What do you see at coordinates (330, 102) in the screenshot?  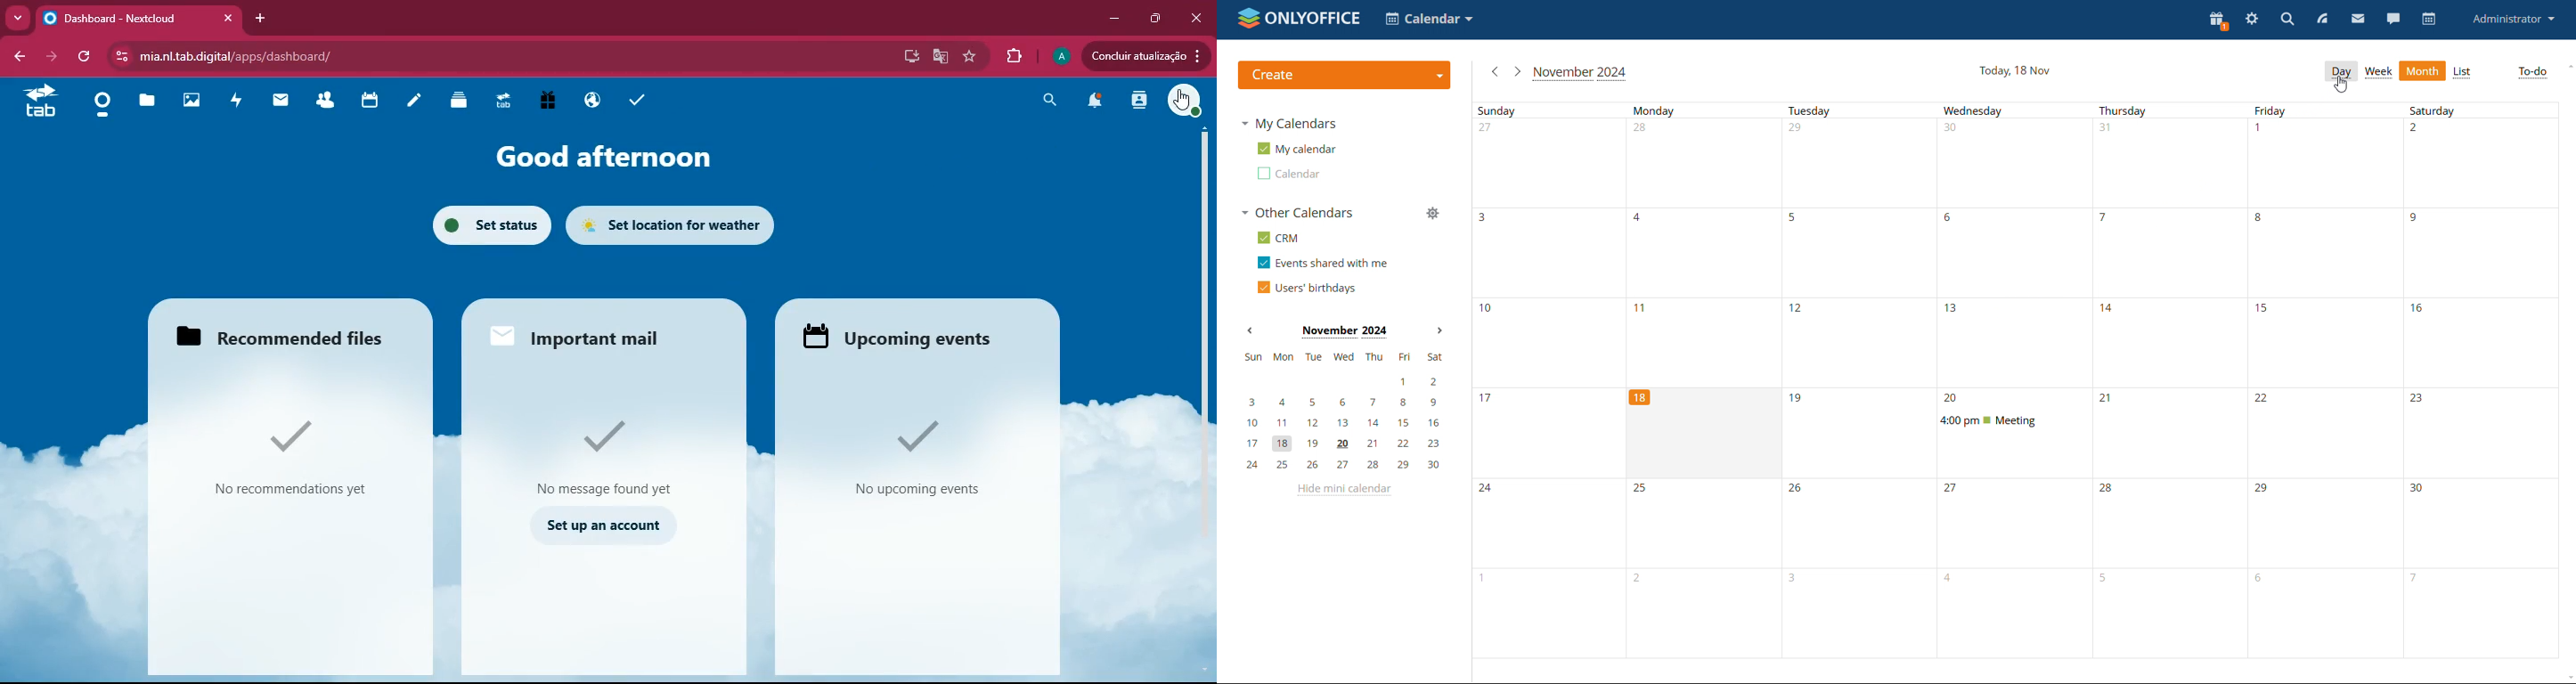 I see `friends` at bounding box center [330, 102].